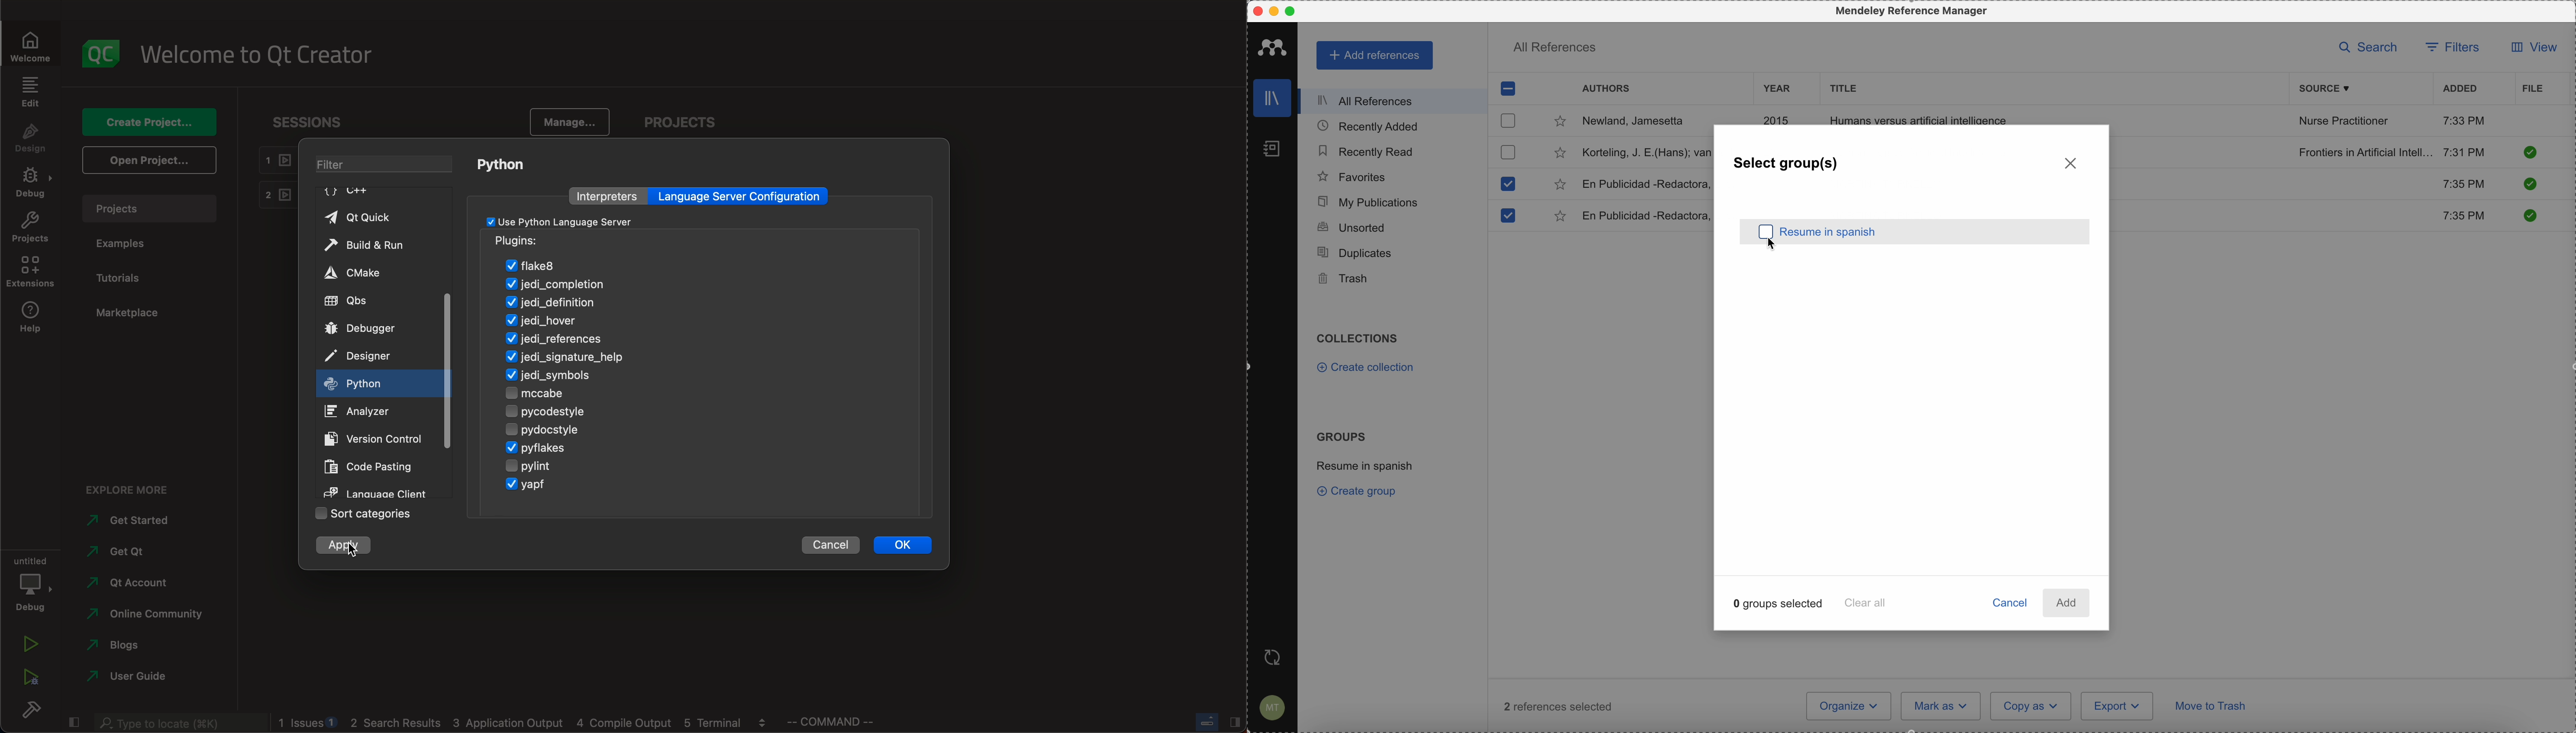 This screenshot has width=2576, height=756. I want to click on check it, so click(2529, 152).